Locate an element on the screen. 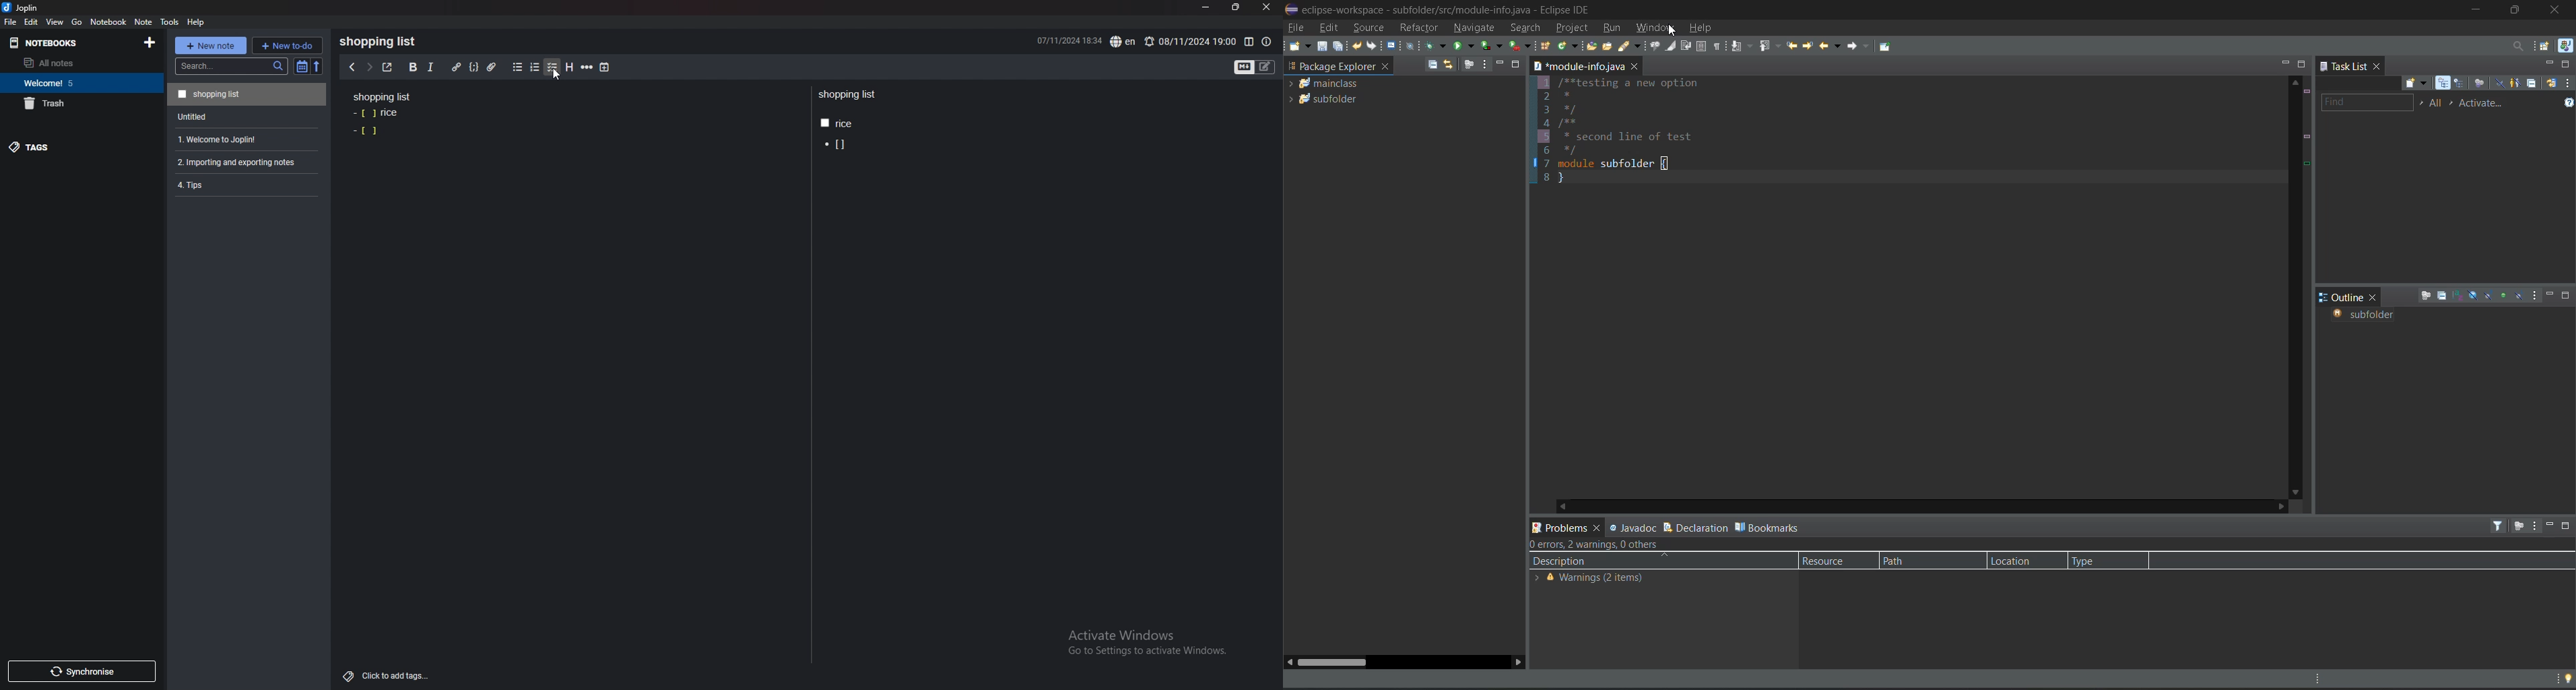 Image resolution: width=2576 pixels, height=700 pixels. add tags is located at coordinates (387, 677).